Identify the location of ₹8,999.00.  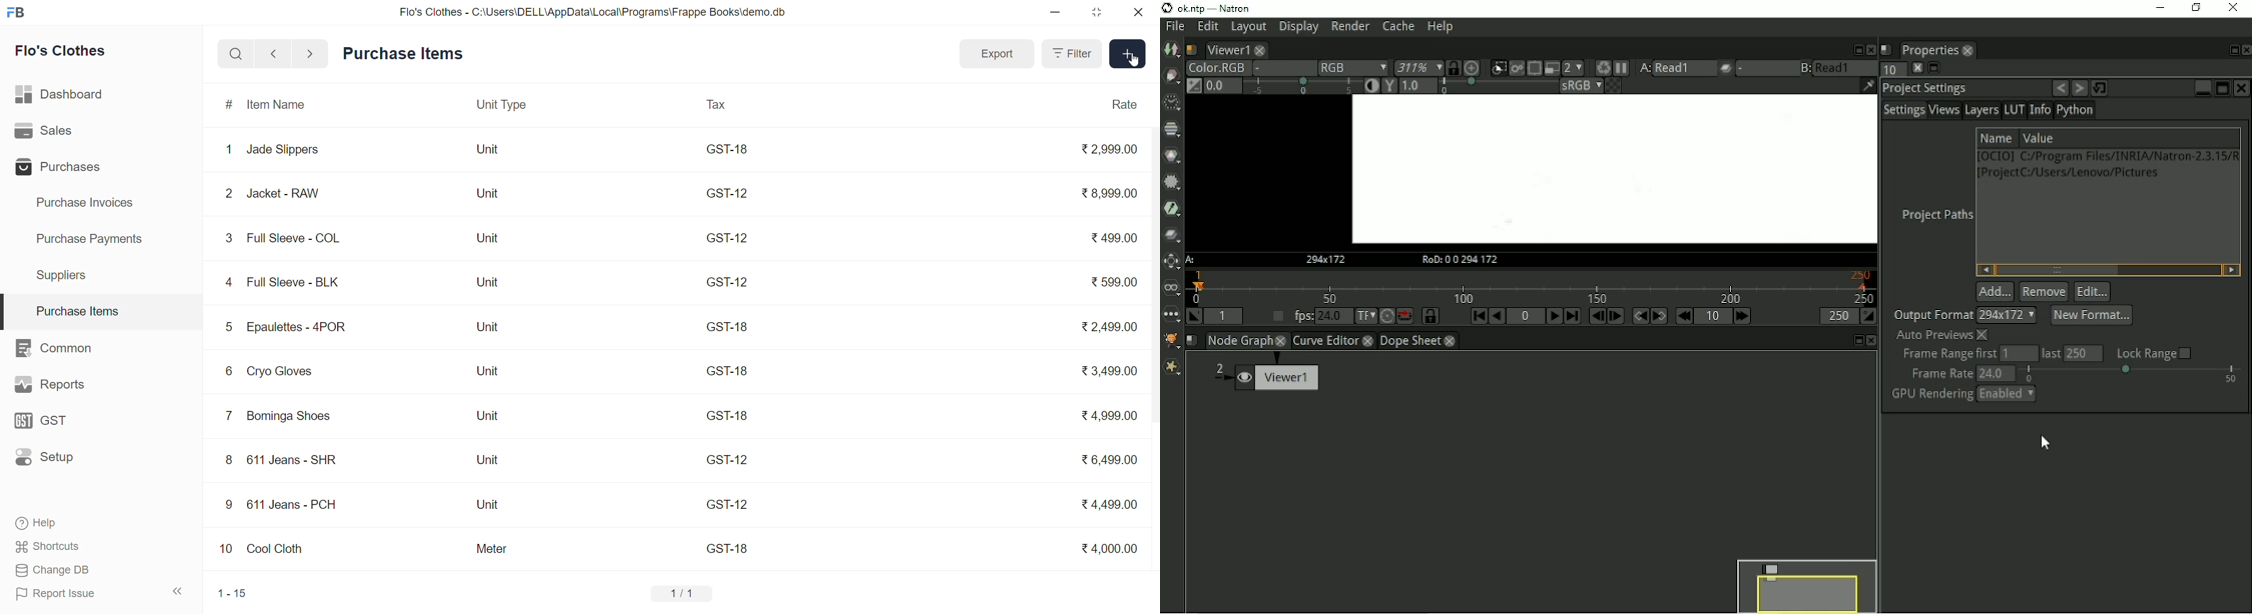
(1106, 193).